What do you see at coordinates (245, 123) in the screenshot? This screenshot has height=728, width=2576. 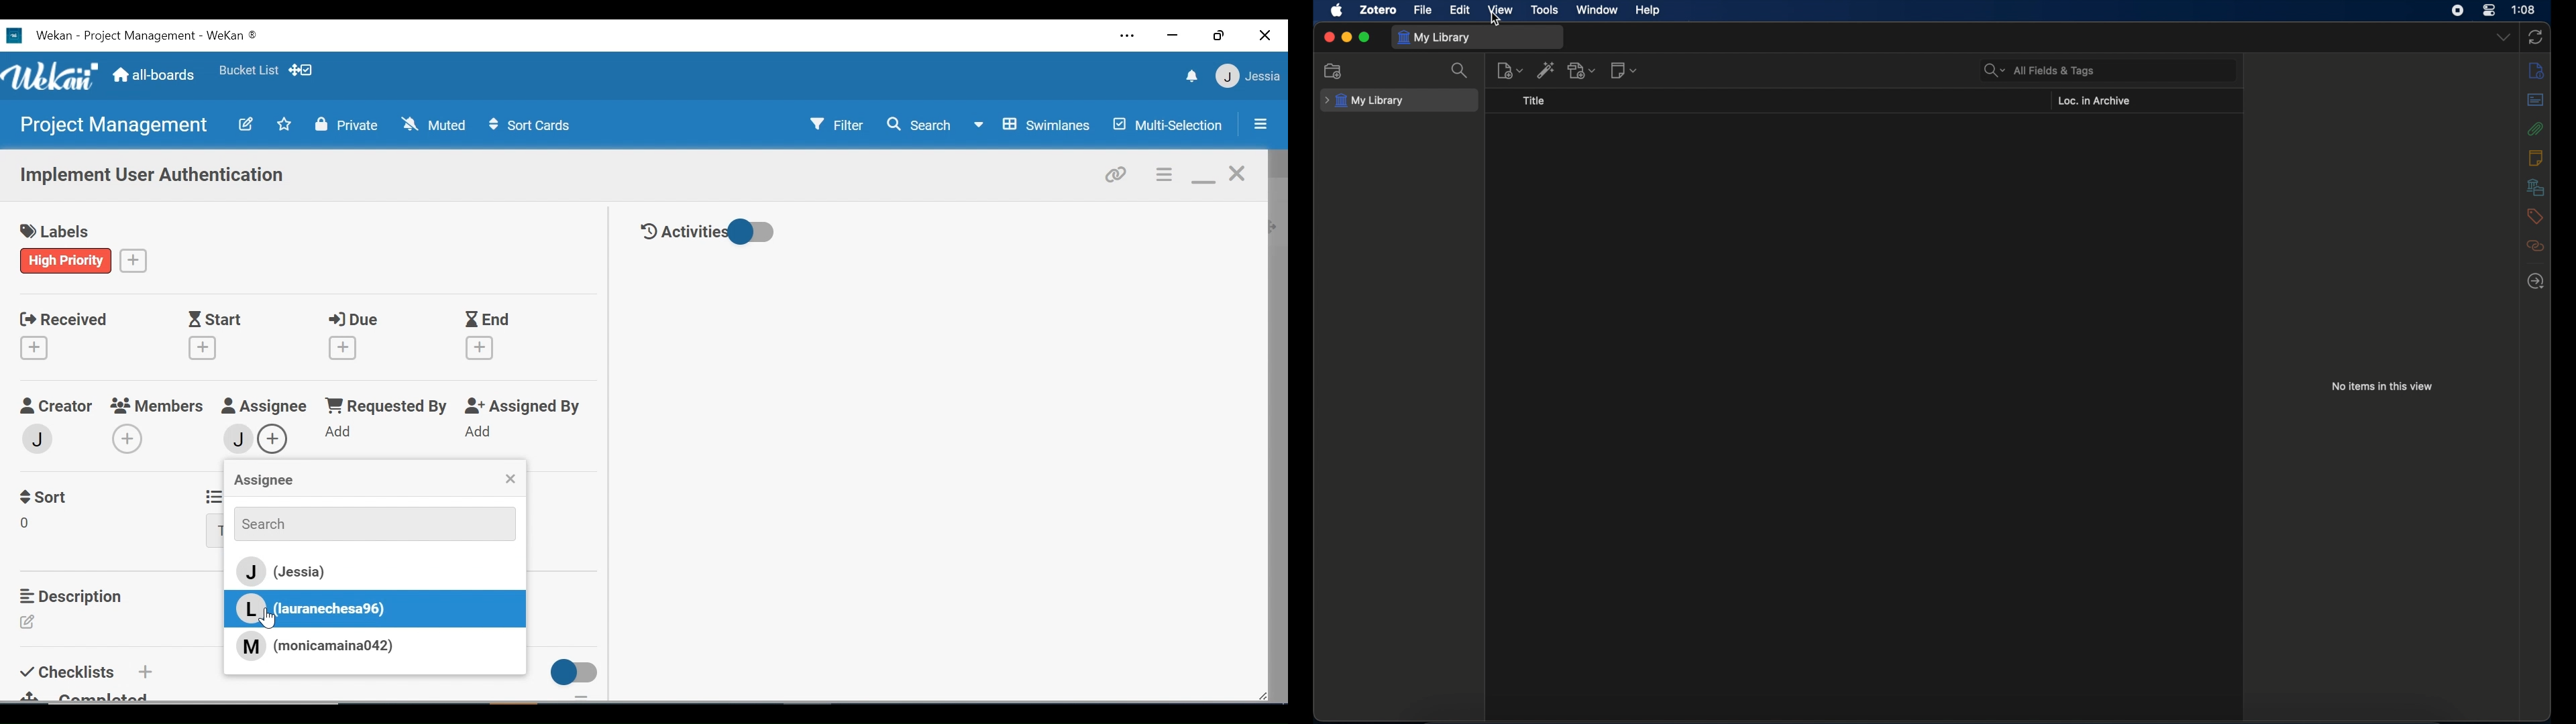 I see `Edit` at bounding box center [245, 123].